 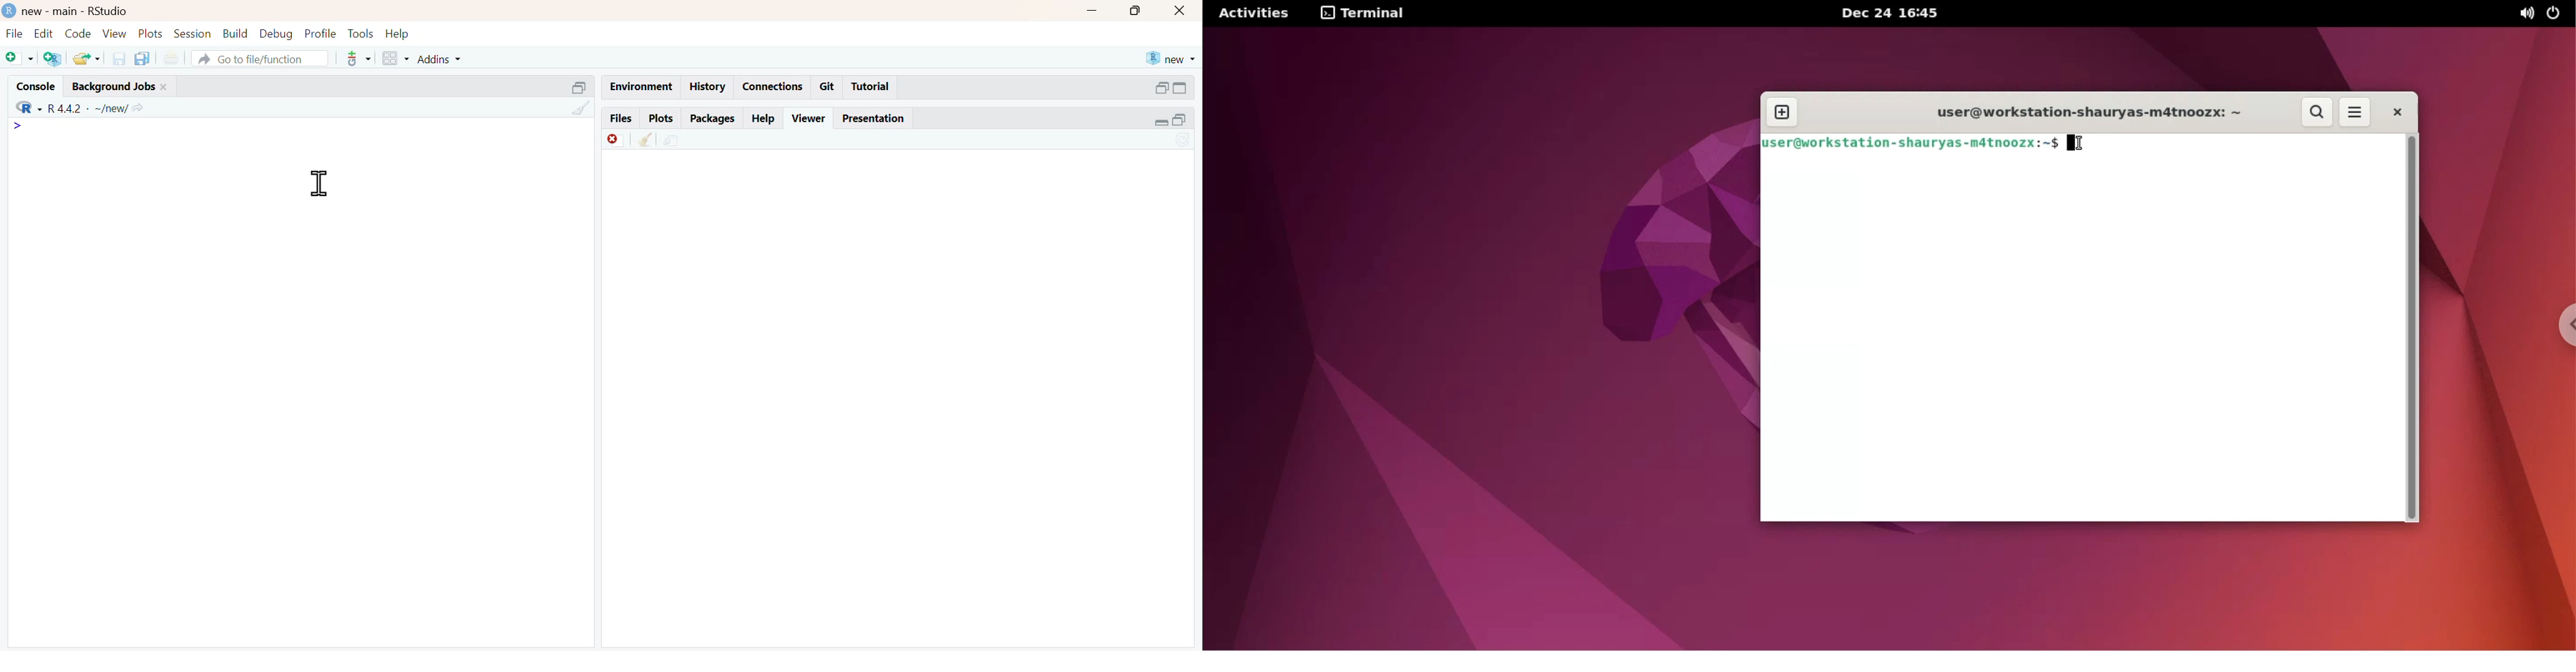 I want to click on Debug, so click(x=275, y=34).